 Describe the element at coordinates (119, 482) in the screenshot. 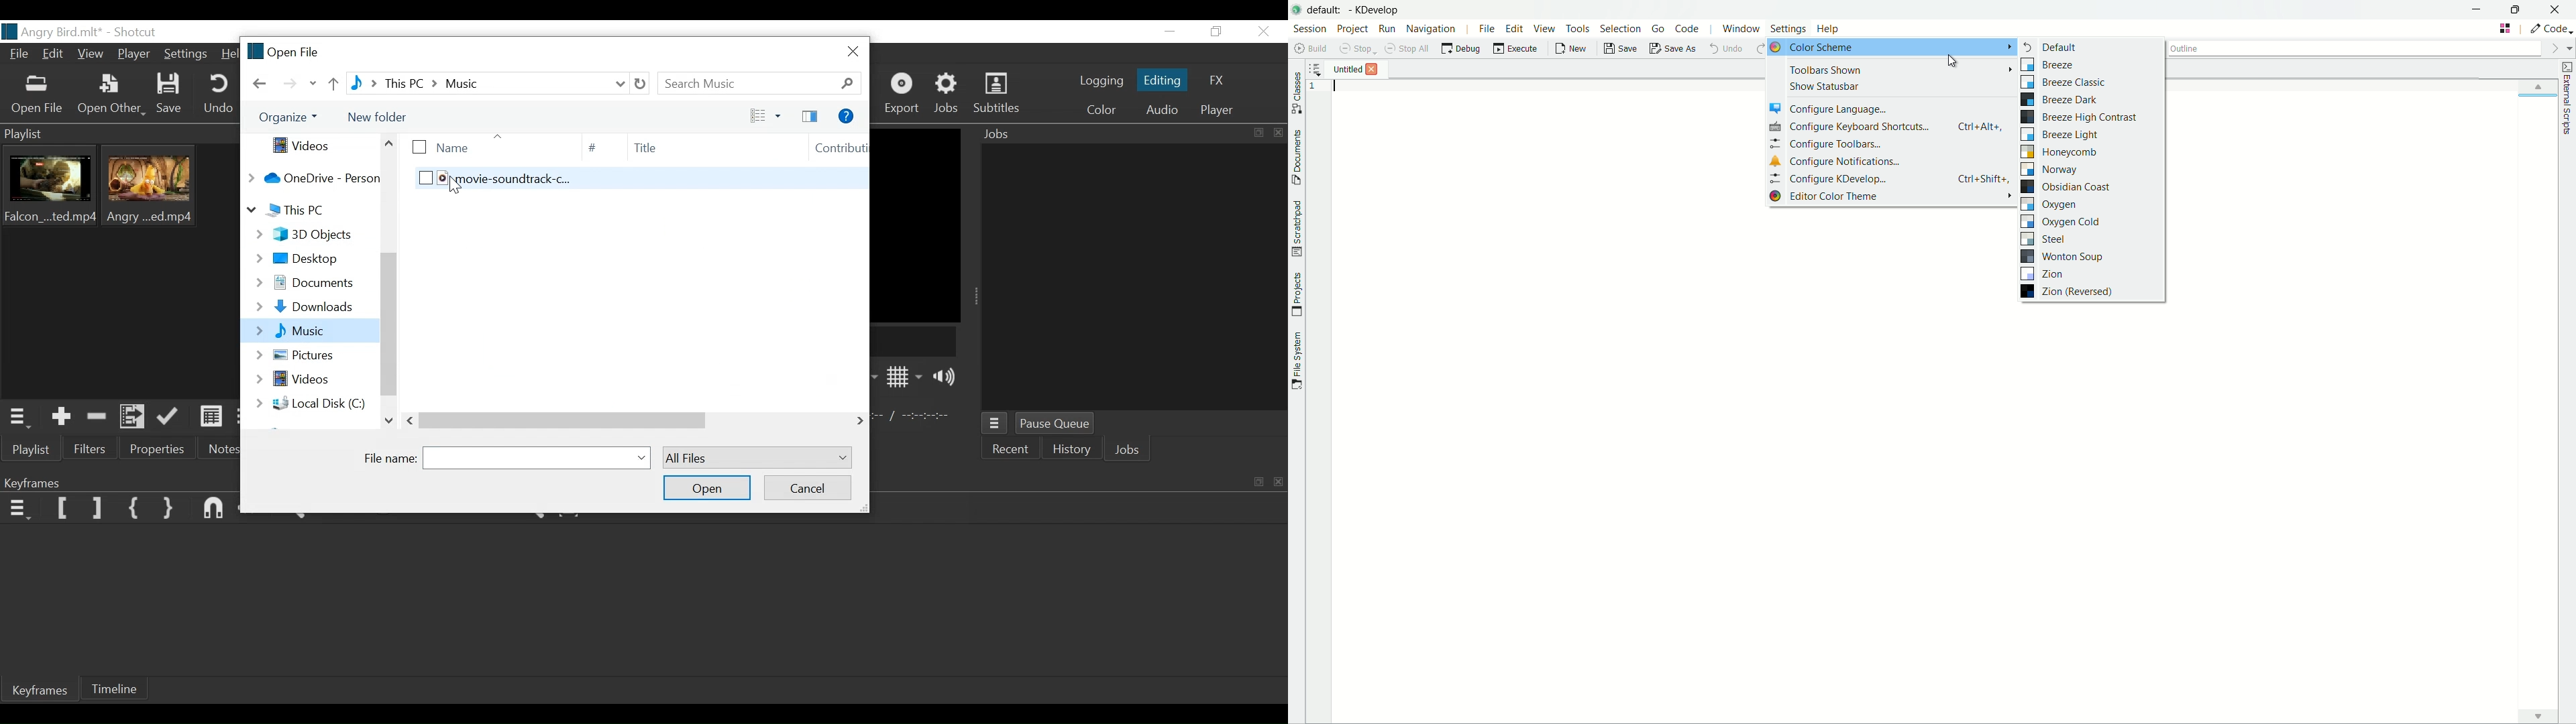

I see `Keyframe Panel` at that location.